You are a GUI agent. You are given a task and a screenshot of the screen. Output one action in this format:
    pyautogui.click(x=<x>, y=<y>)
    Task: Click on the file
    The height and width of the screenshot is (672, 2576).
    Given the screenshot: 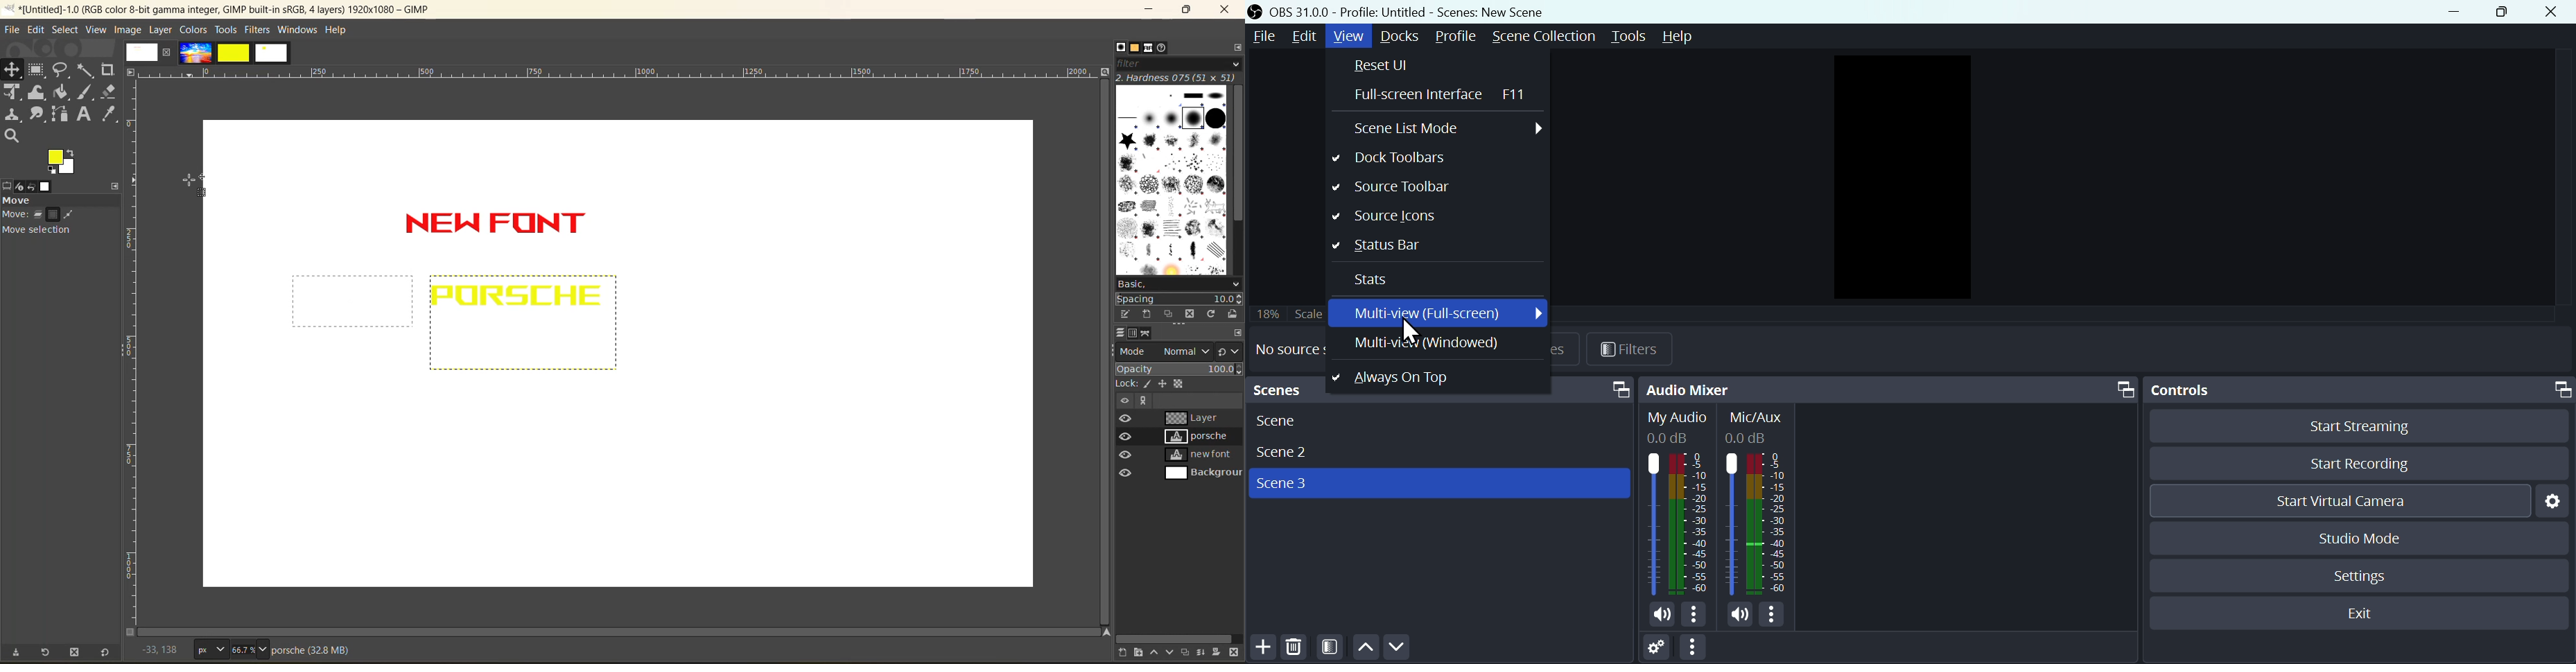 What is the action you would take?
    pyautogui.click(x=11, y=29)
    